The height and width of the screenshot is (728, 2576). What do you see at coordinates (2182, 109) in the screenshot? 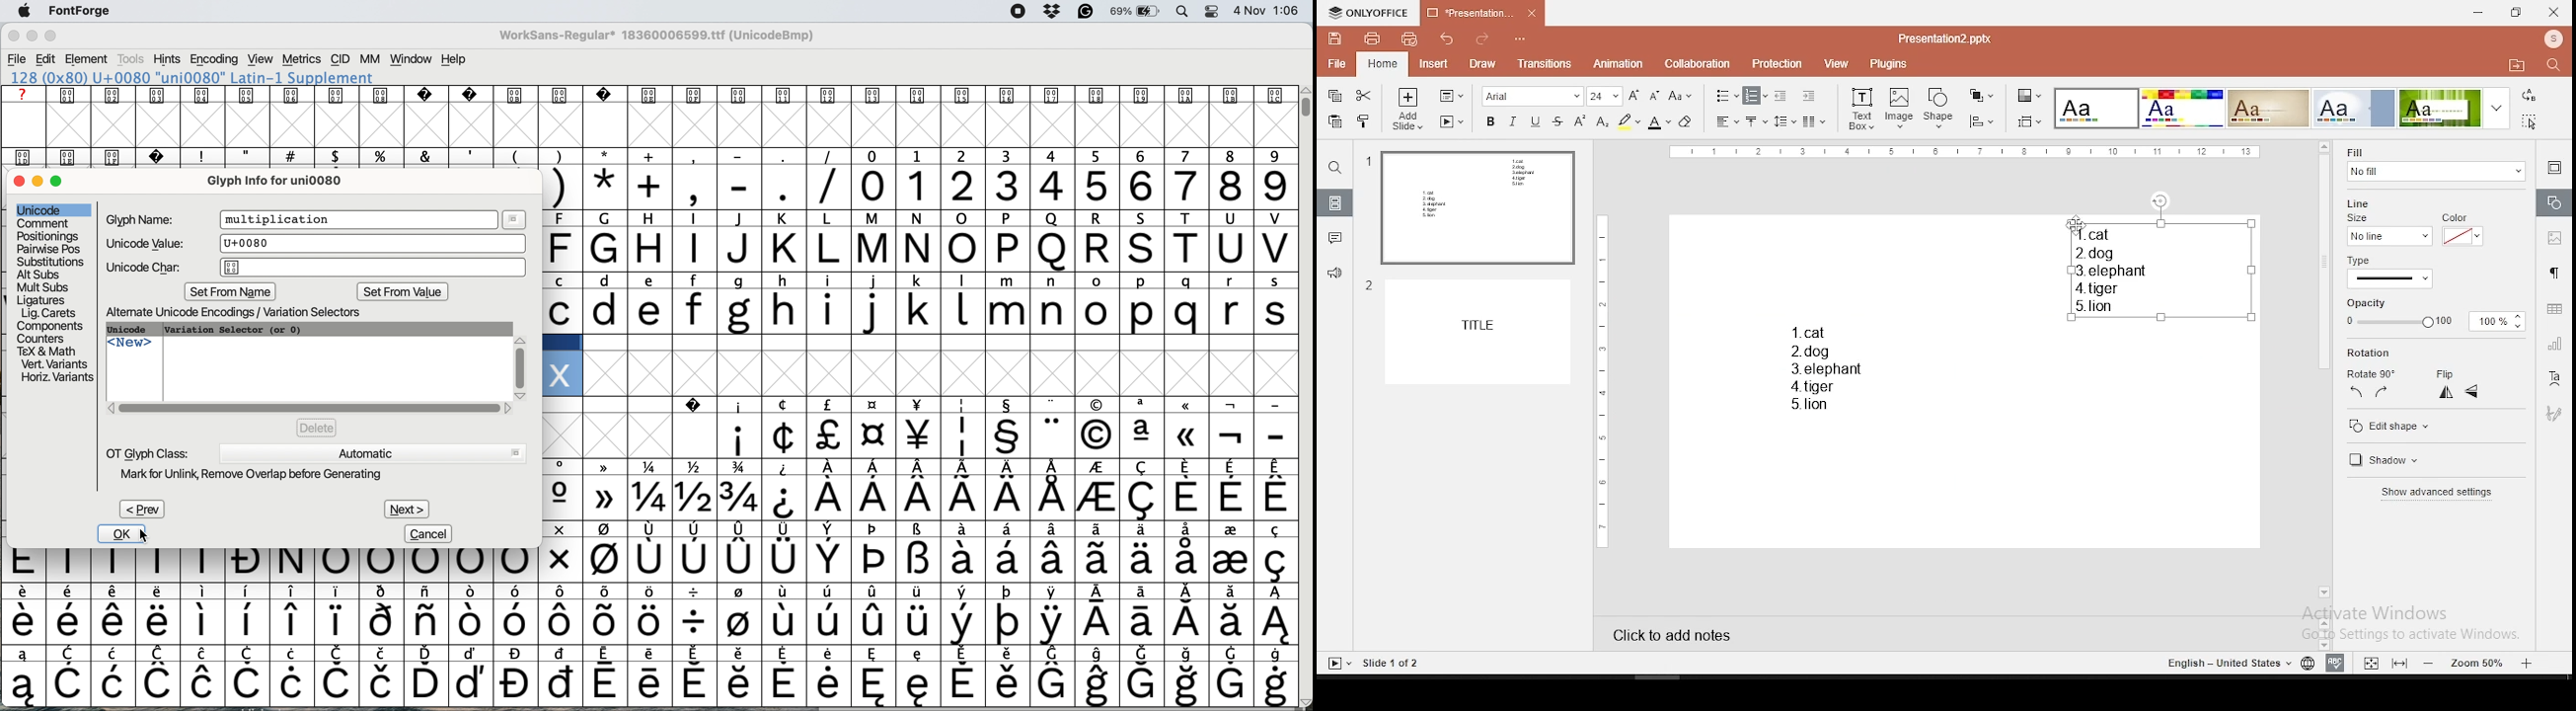
I see `theme` at bounding box center [2182, 109].